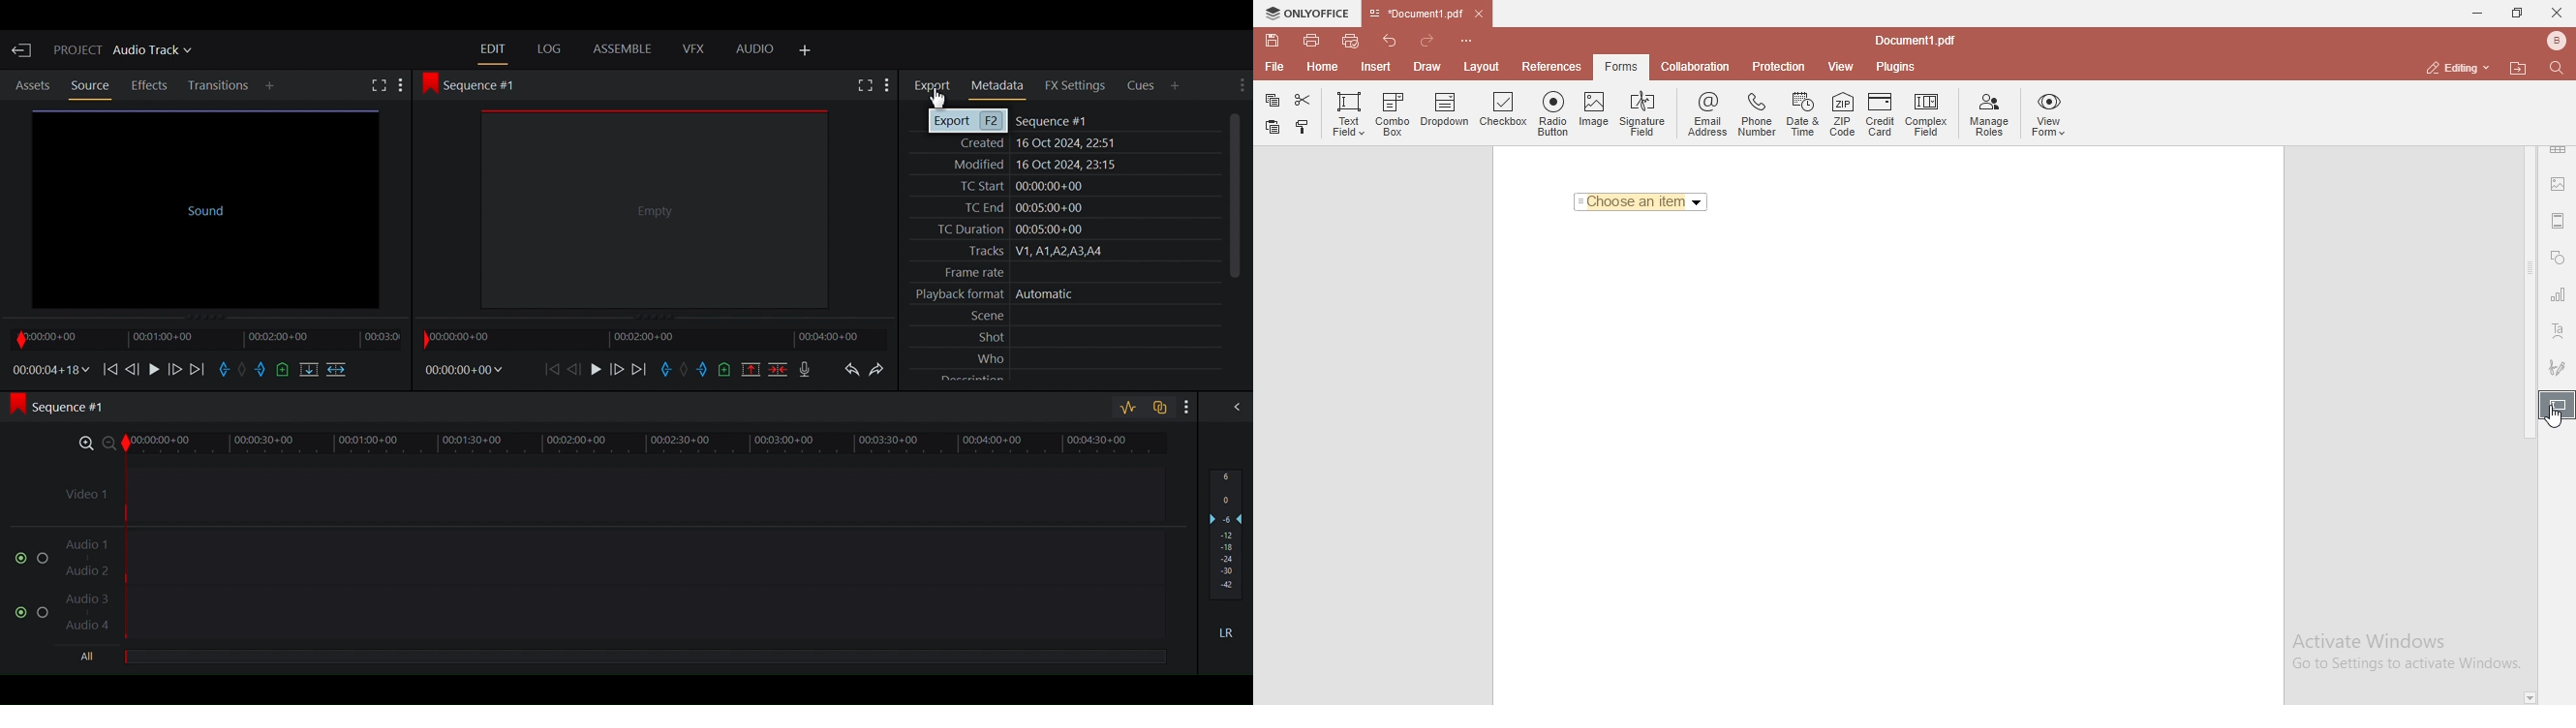  Describe the element at coordinates (1055, 122) in the screenshot. I see `Sequence #1` at that location.